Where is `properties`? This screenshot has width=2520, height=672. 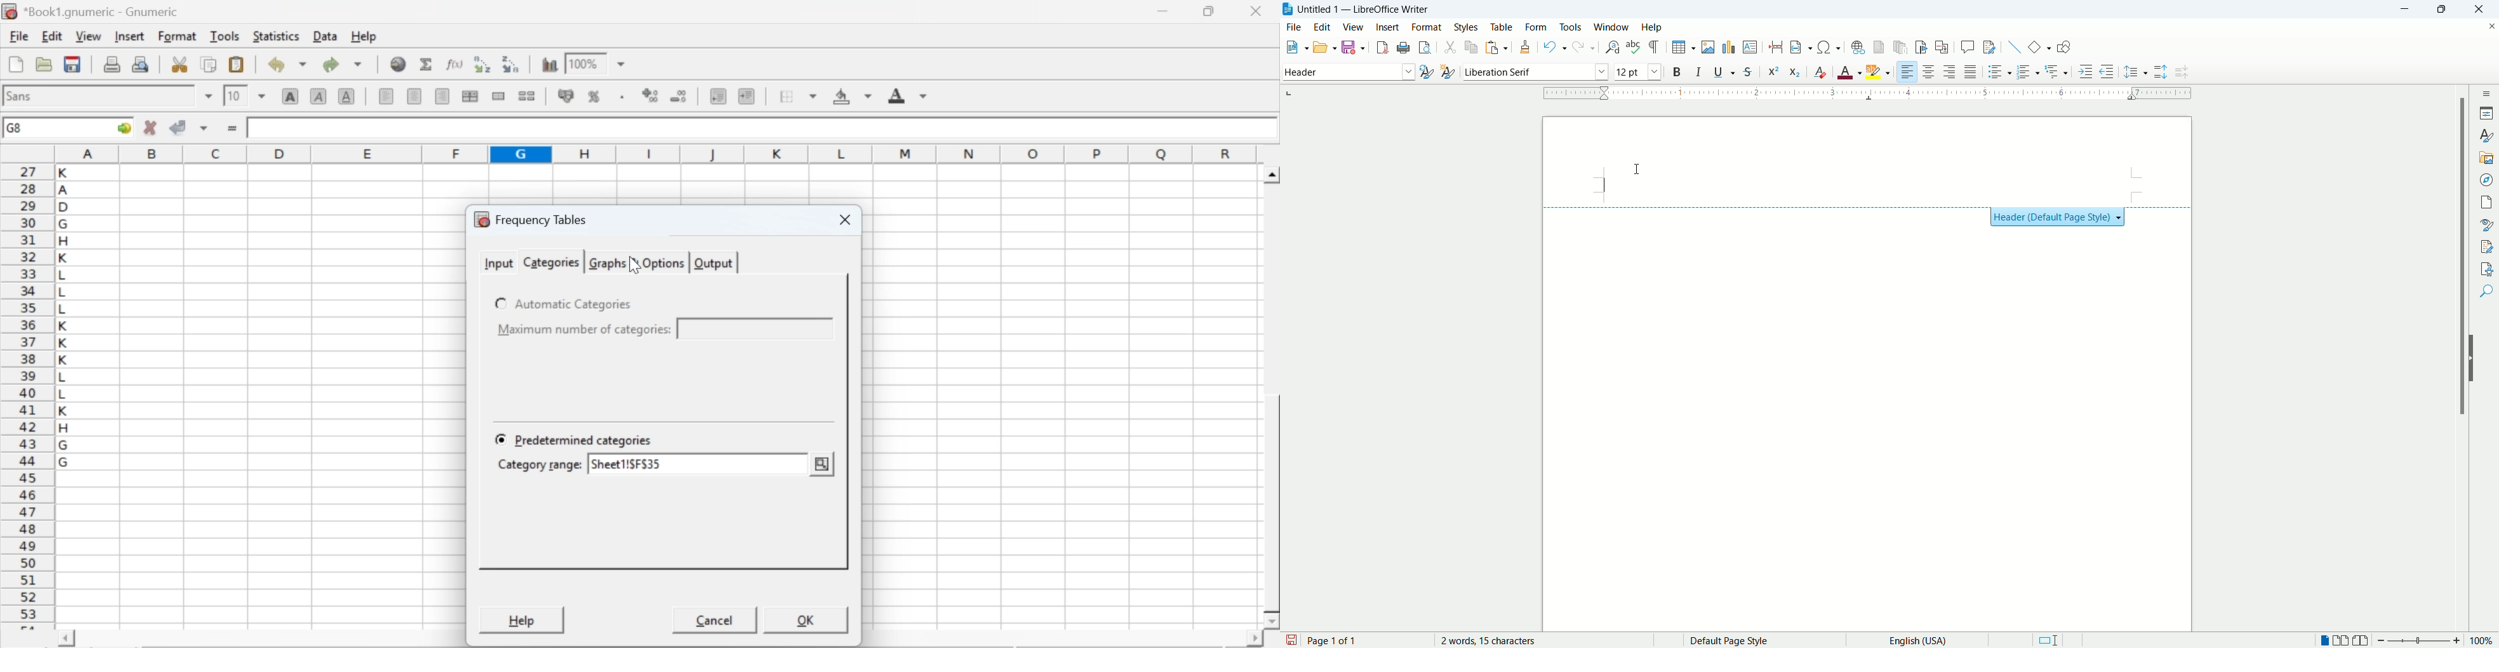
properties is located at coordinates (2488, 112).